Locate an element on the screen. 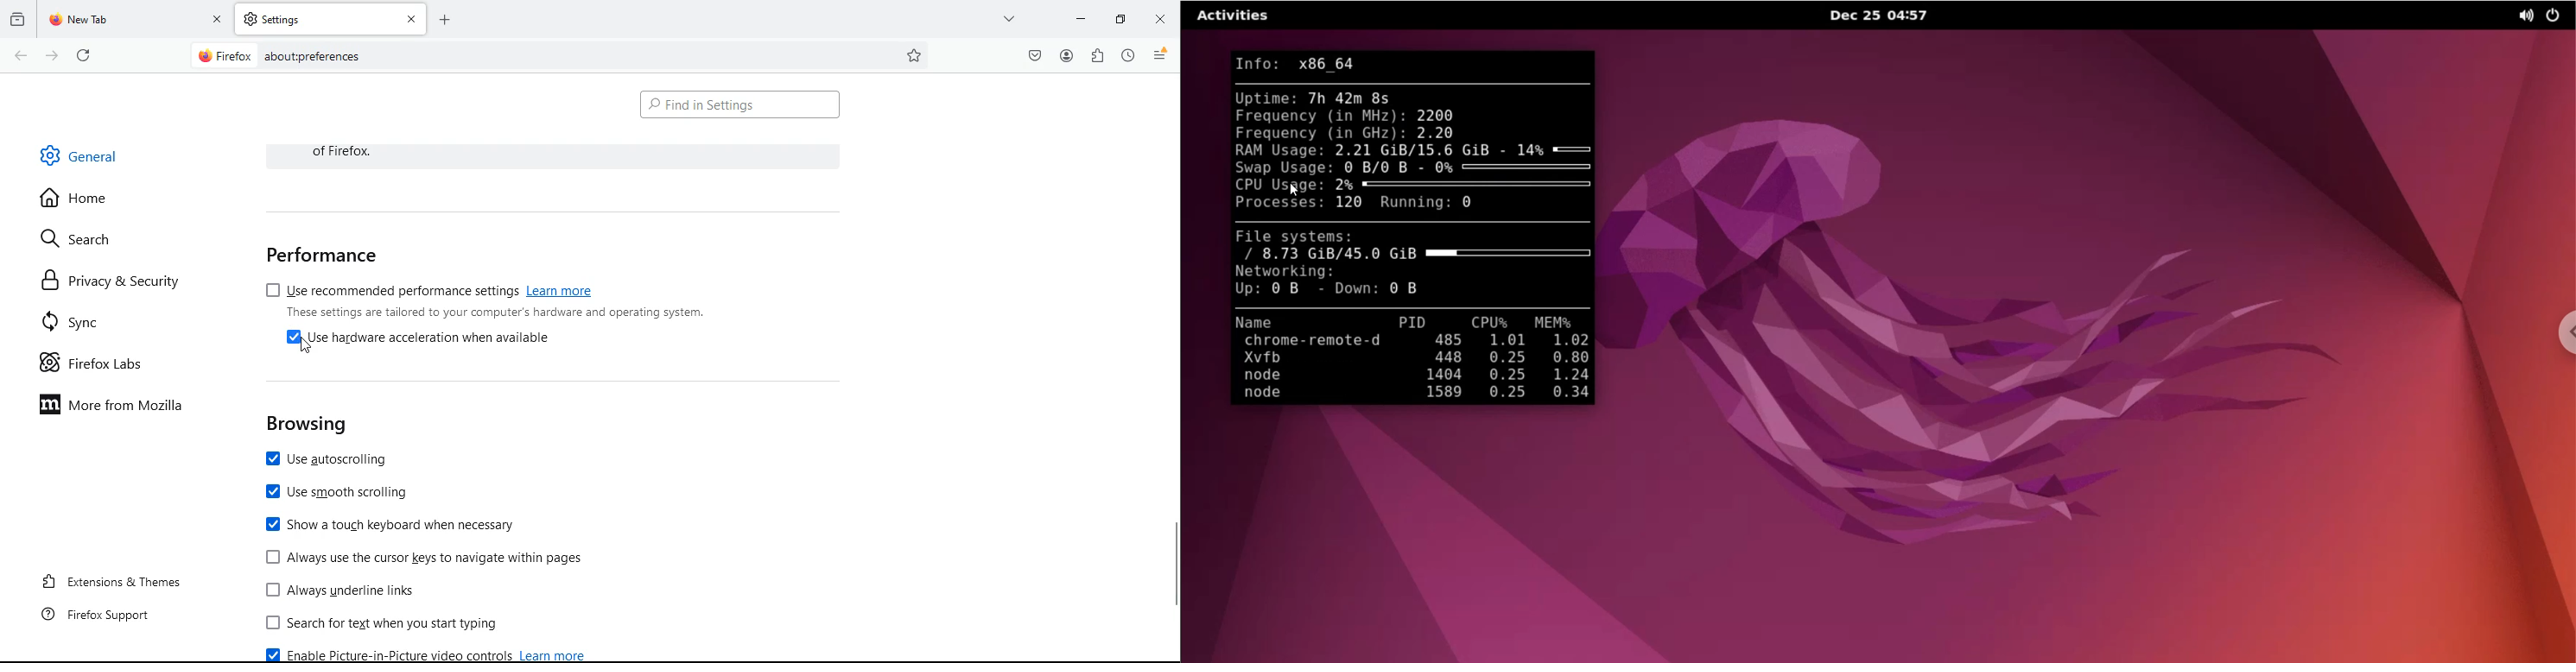 The image size is (2576, 672). performance is located at coordinates (323, 255).